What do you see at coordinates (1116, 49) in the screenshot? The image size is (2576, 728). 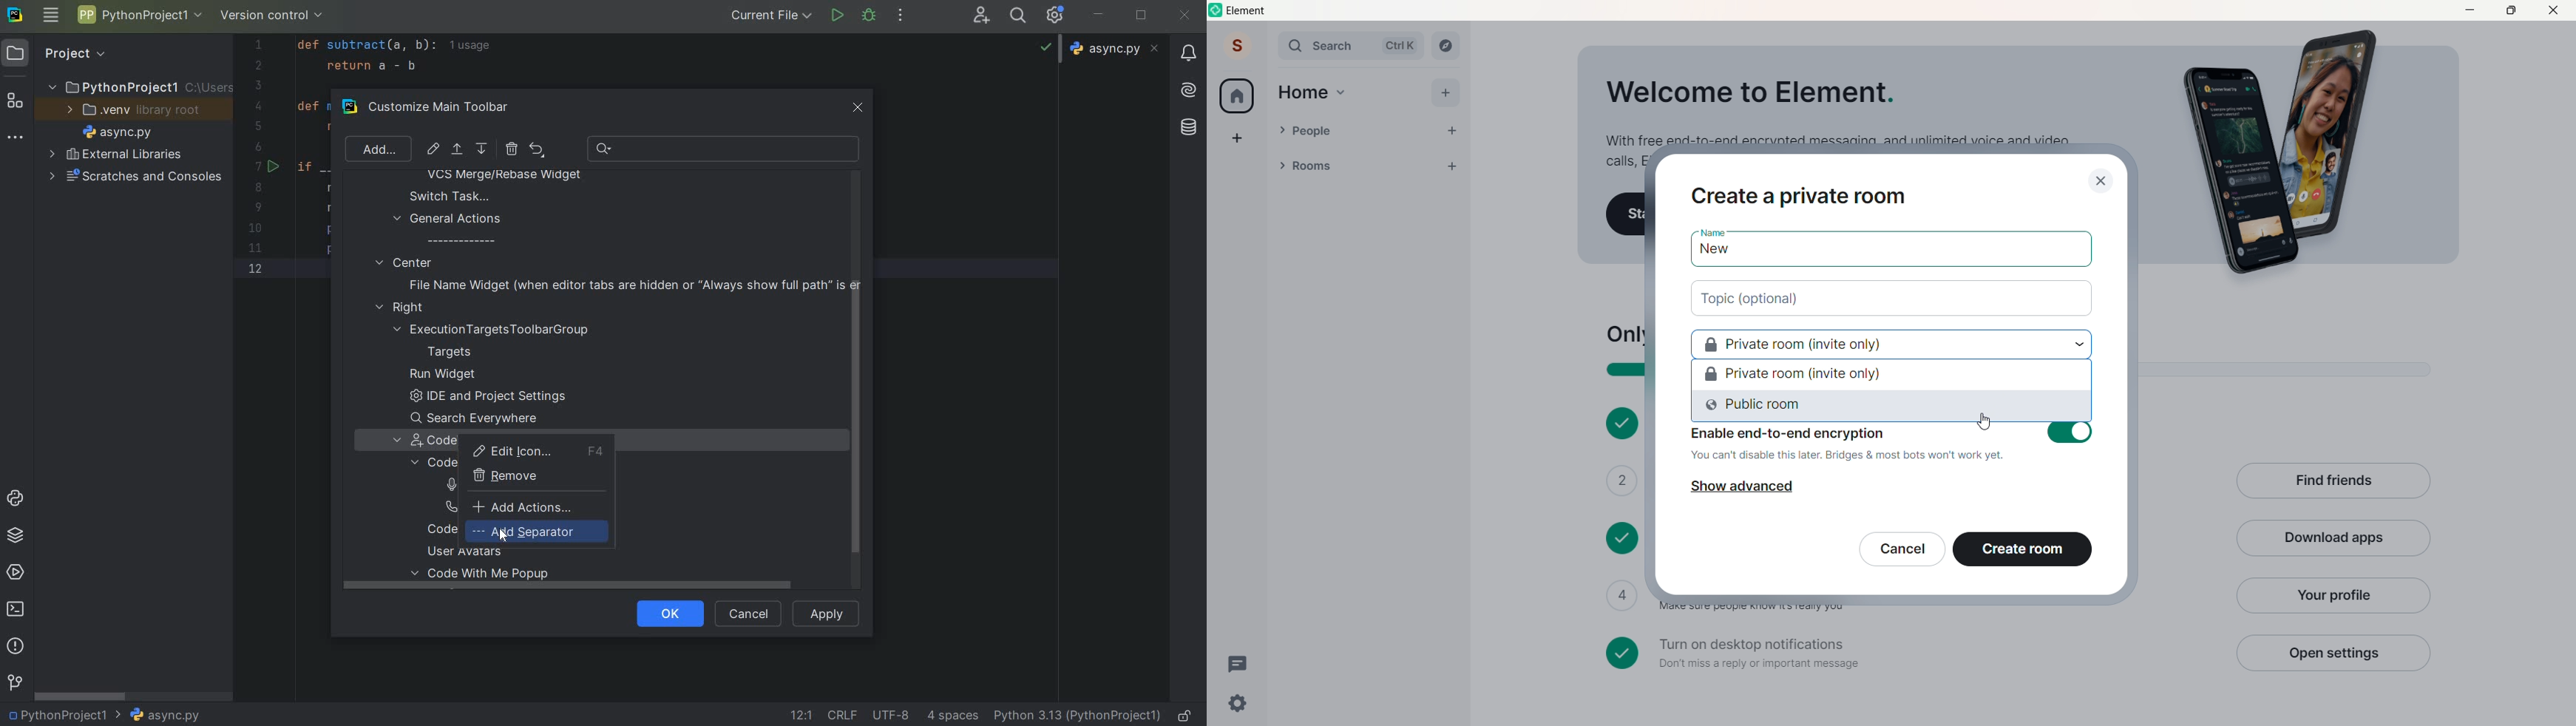 I see `async.py` at bounding box center [1116, 49].